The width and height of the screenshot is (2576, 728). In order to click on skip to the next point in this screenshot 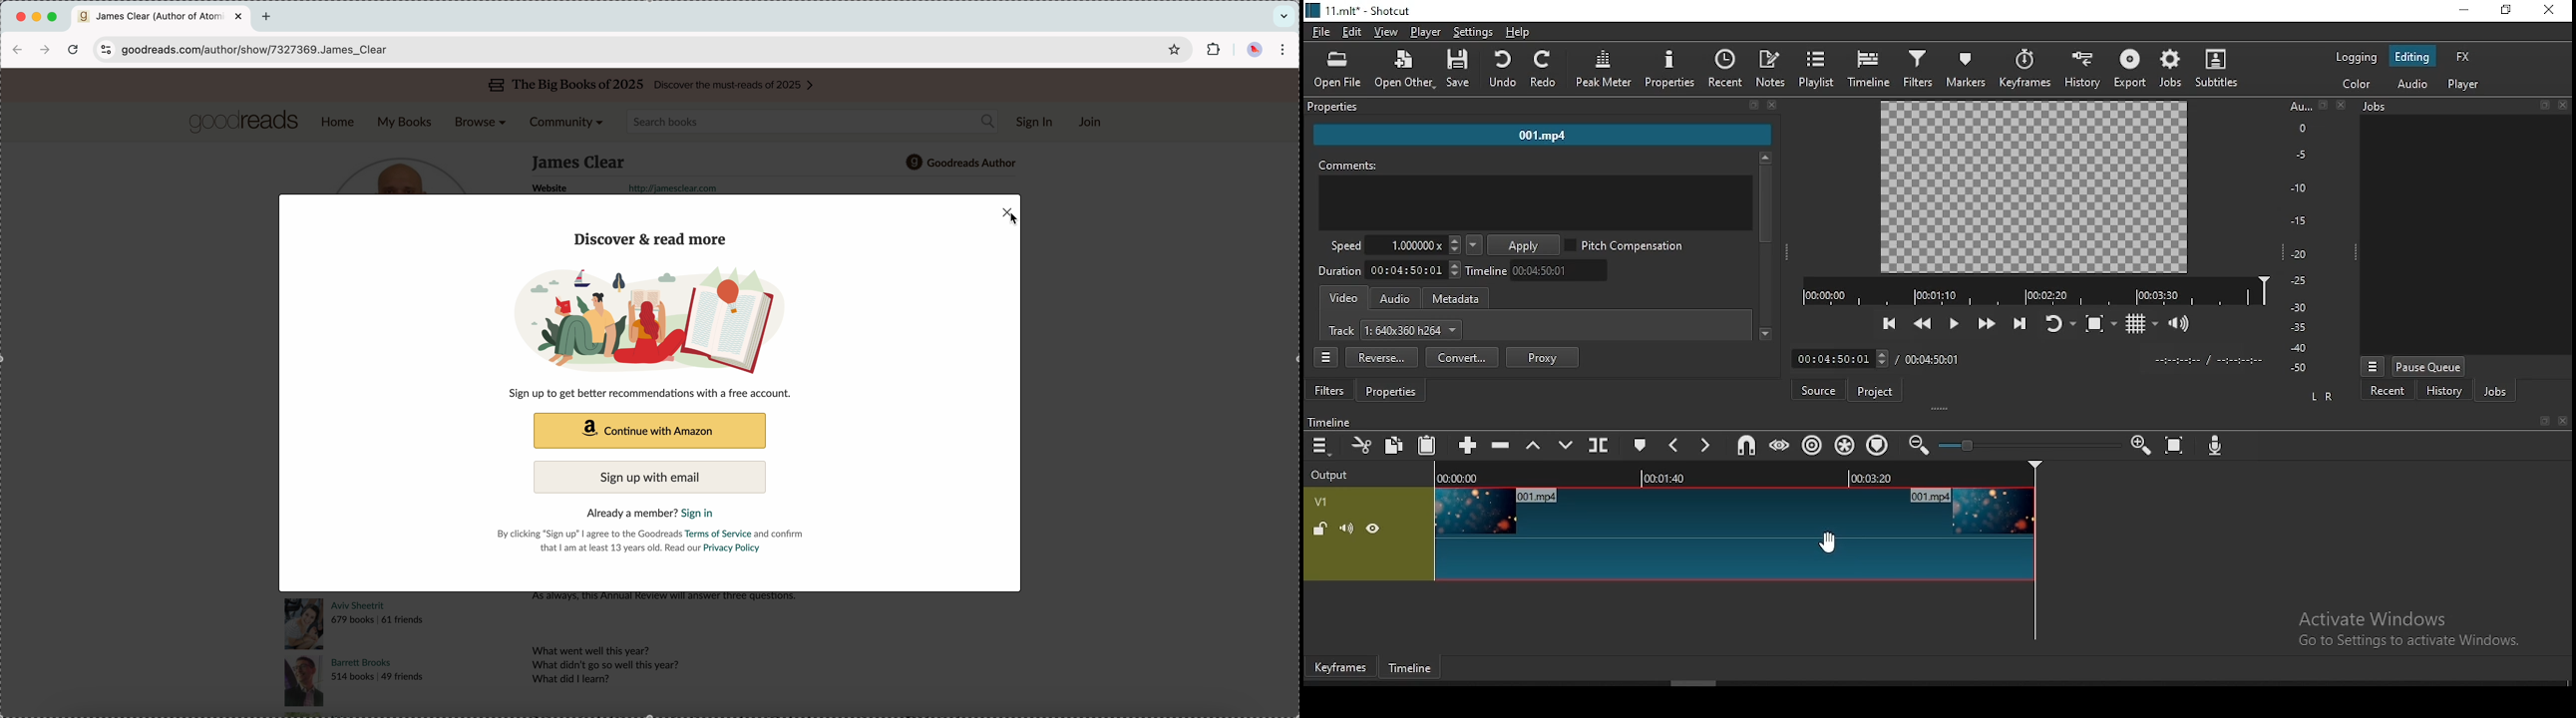, I will do `click(2021, 323)`.